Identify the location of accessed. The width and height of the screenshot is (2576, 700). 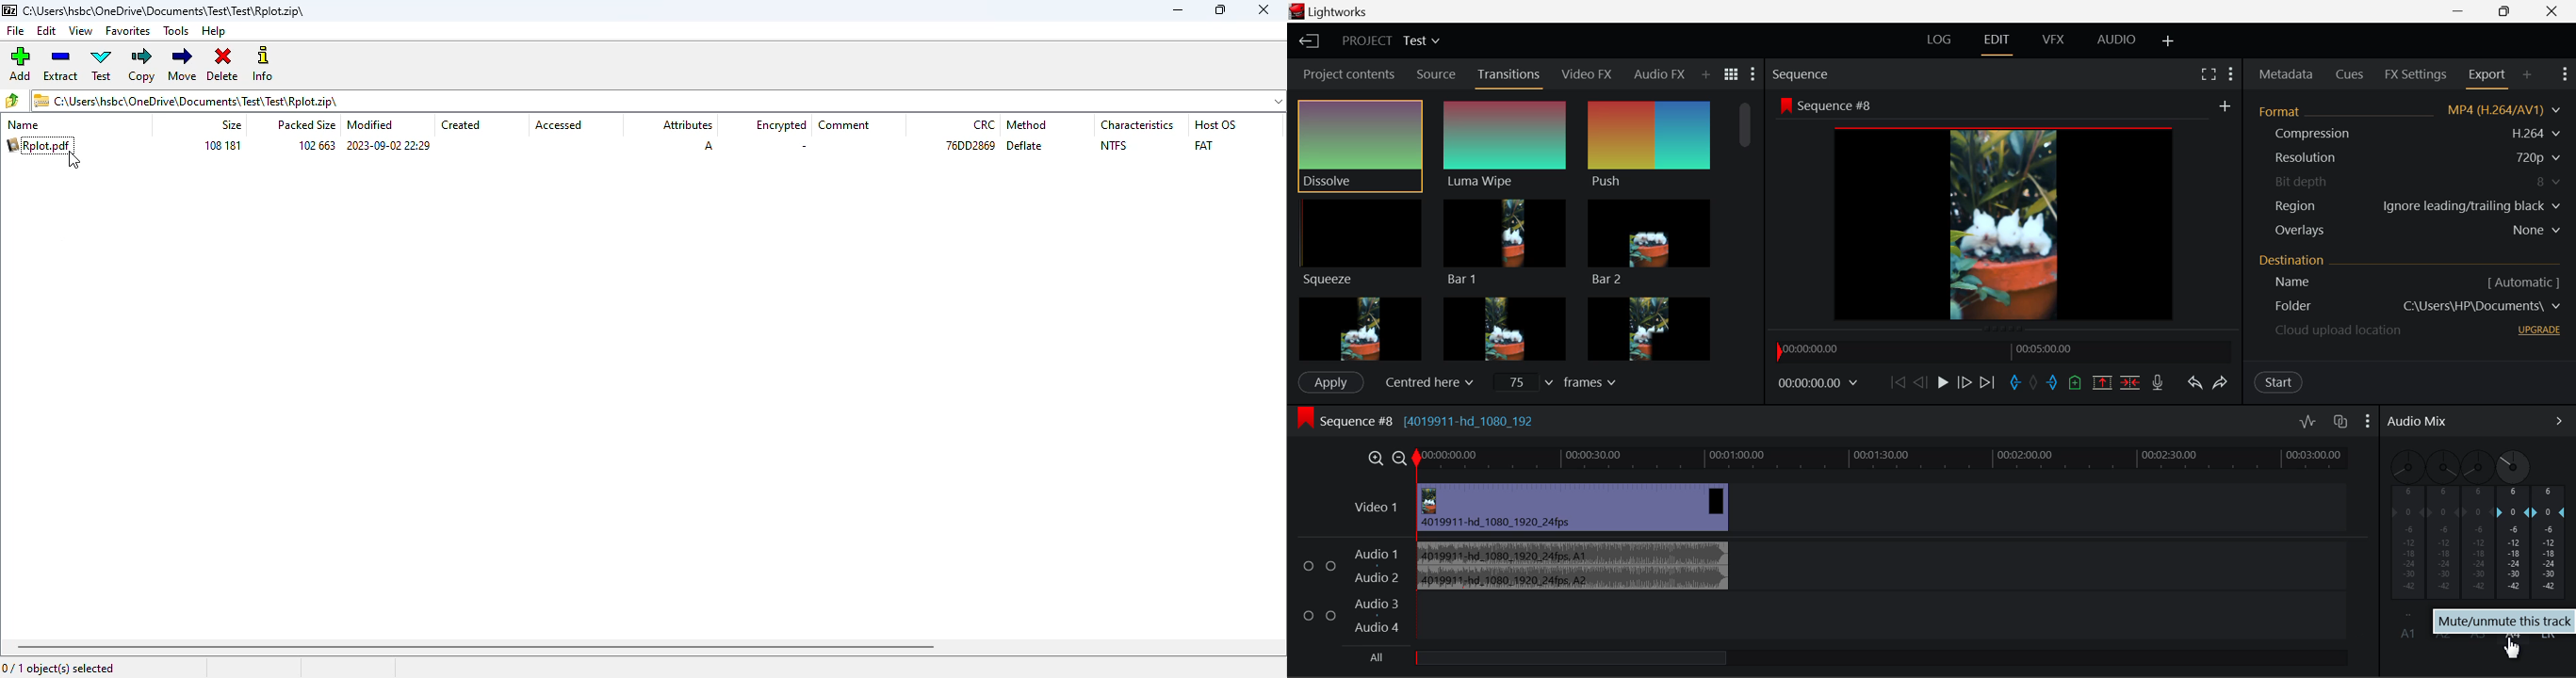
(560, 124).